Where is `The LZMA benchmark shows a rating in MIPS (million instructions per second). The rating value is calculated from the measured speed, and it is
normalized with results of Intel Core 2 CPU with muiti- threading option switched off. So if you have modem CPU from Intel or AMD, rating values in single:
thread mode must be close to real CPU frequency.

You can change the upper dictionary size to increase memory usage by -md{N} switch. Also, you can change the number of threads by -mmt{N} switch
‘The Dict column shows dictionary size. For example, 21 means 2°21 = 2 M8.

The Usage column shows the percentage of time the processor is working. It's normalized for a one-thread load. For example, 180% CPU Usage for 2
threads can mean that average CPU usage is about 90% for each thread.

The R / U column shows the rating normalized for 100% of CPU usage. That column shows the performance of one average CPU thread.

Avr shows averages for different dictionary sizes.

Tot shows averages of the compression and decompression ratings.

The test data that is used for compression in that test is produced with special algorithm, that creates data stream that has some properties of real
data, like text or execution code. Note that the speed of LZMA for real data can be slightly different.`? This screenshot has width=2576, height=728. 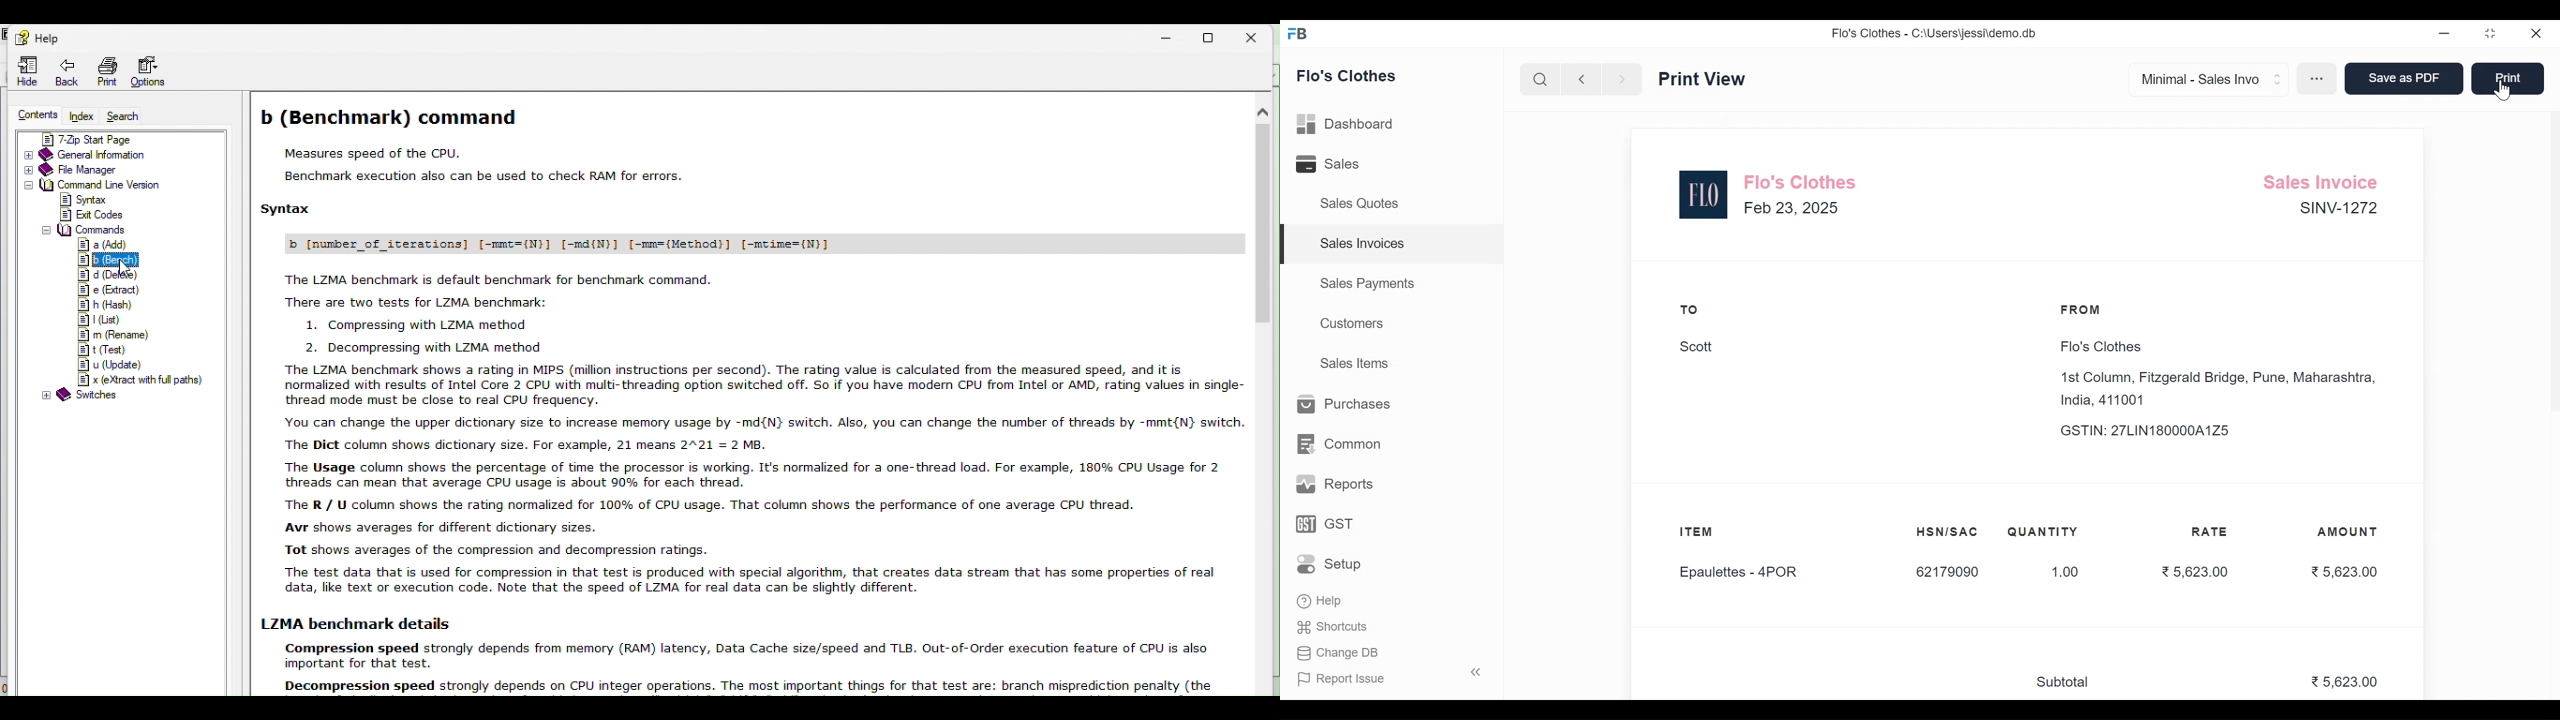
The LZMA benchmark shows a rating in MIPS (million instructions per second). The rating value is calculated from the measured speed, and it is
normalized with results of Intel Core 2 CPU with muiti- threading option switched off. So if you have modem CPU from Intel or AMD, rating values in single:
thread mode must be close to real CPU frequency.

You can change the upper dictionary size to increase memory usage by -md{N} switch. Also, you can change the number of threads by -mmt{N} switch
‘The Dict column shows dictionary size. For example, 21 means 2°21 = 2 M8.

The Usage column shows the percentage of time the processor is working. It's normalized for a one-thread load. For example, 180% CPU Usage for 2
threads can mean that average CPU usage is about 90% for each thread.

The R / U column shows the rating normalized for 100% of CPU usage. That column shows the performance of one average CPU thread.

Avr shows averages for different dictionary sizes.

Tot shows averages of the compression and decompression ratings.

The test data that is used for compression in that test is produced with special algorithm, that creates data stream that has some properties of real
data, like text or execution code. Note that the speed of LZMA for real data can be slightly different. is located at coordinates (753, 478).